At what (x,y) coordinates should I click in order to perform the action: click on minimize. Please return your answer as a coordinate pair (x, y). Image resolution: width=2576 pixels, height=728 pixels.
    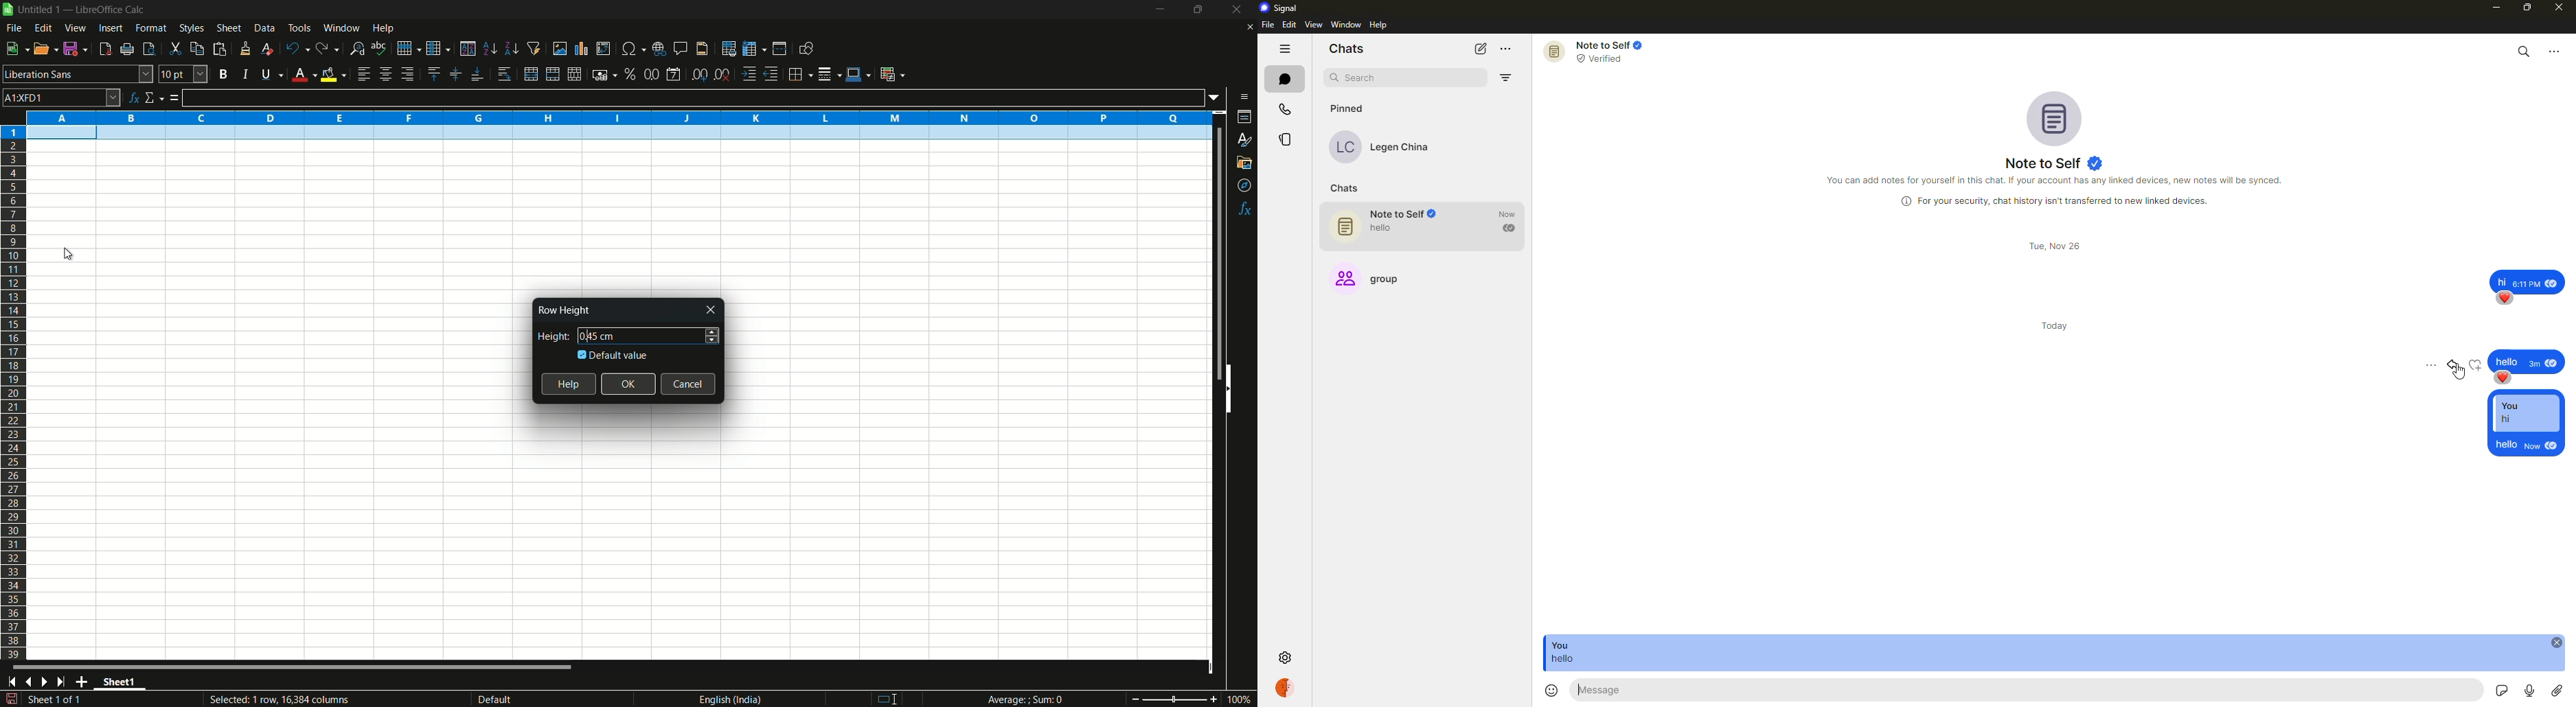
    Looking at the image, I should click on (2494, 8).